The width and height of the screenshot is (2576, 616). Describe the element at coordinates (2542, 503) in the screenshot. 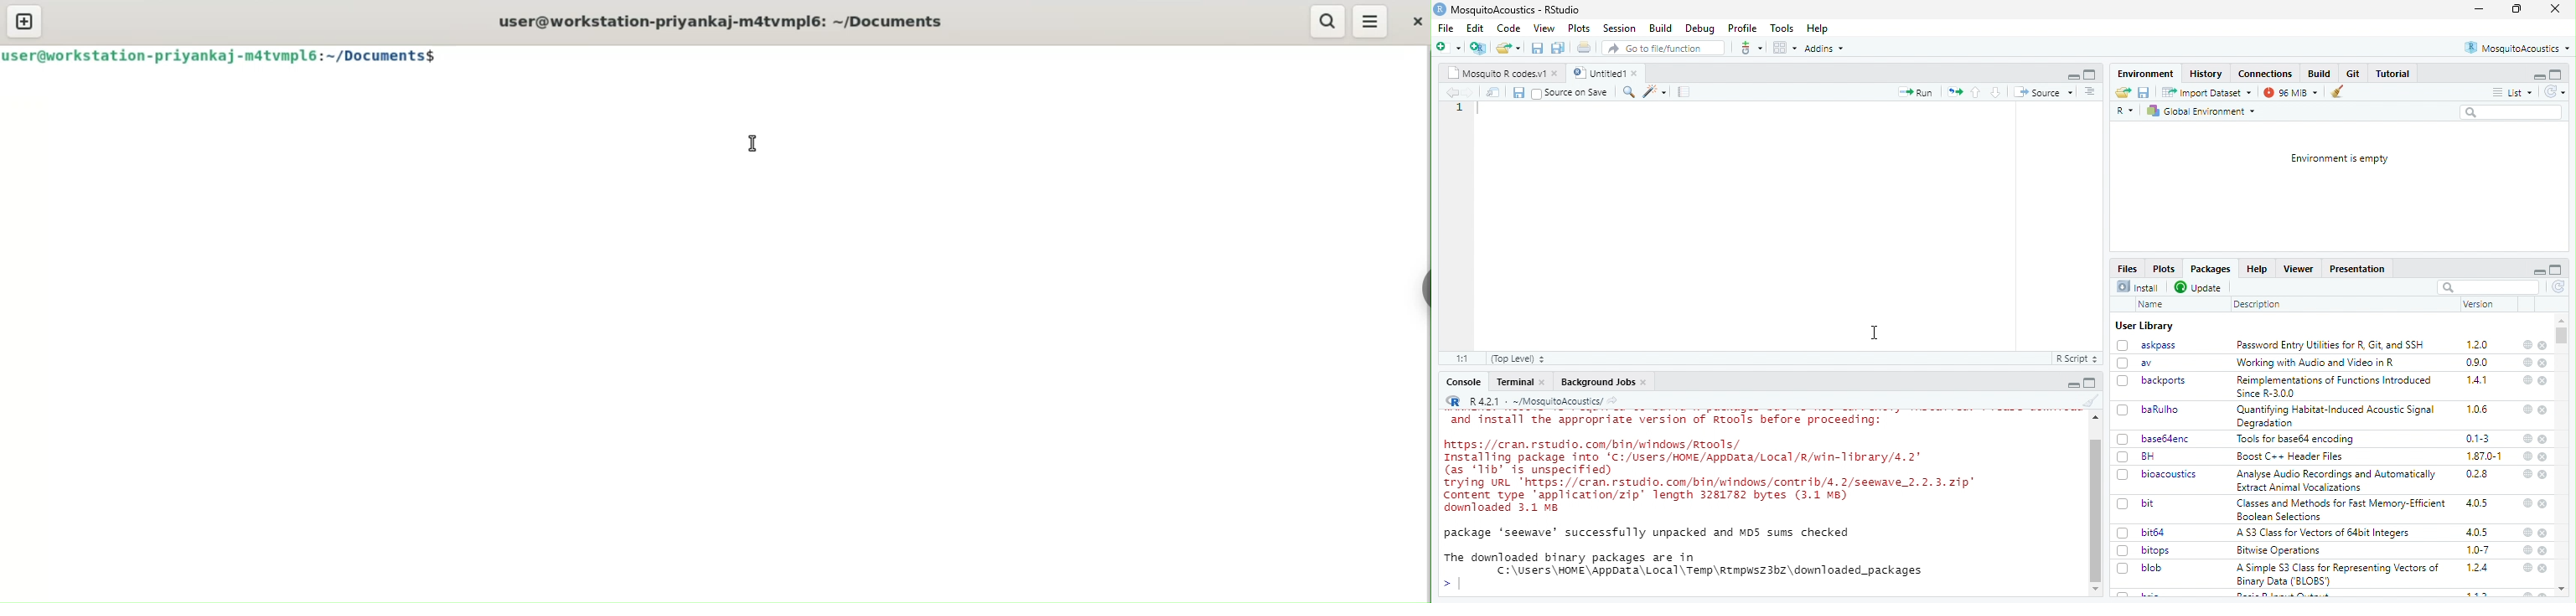

I see `close` at that location.